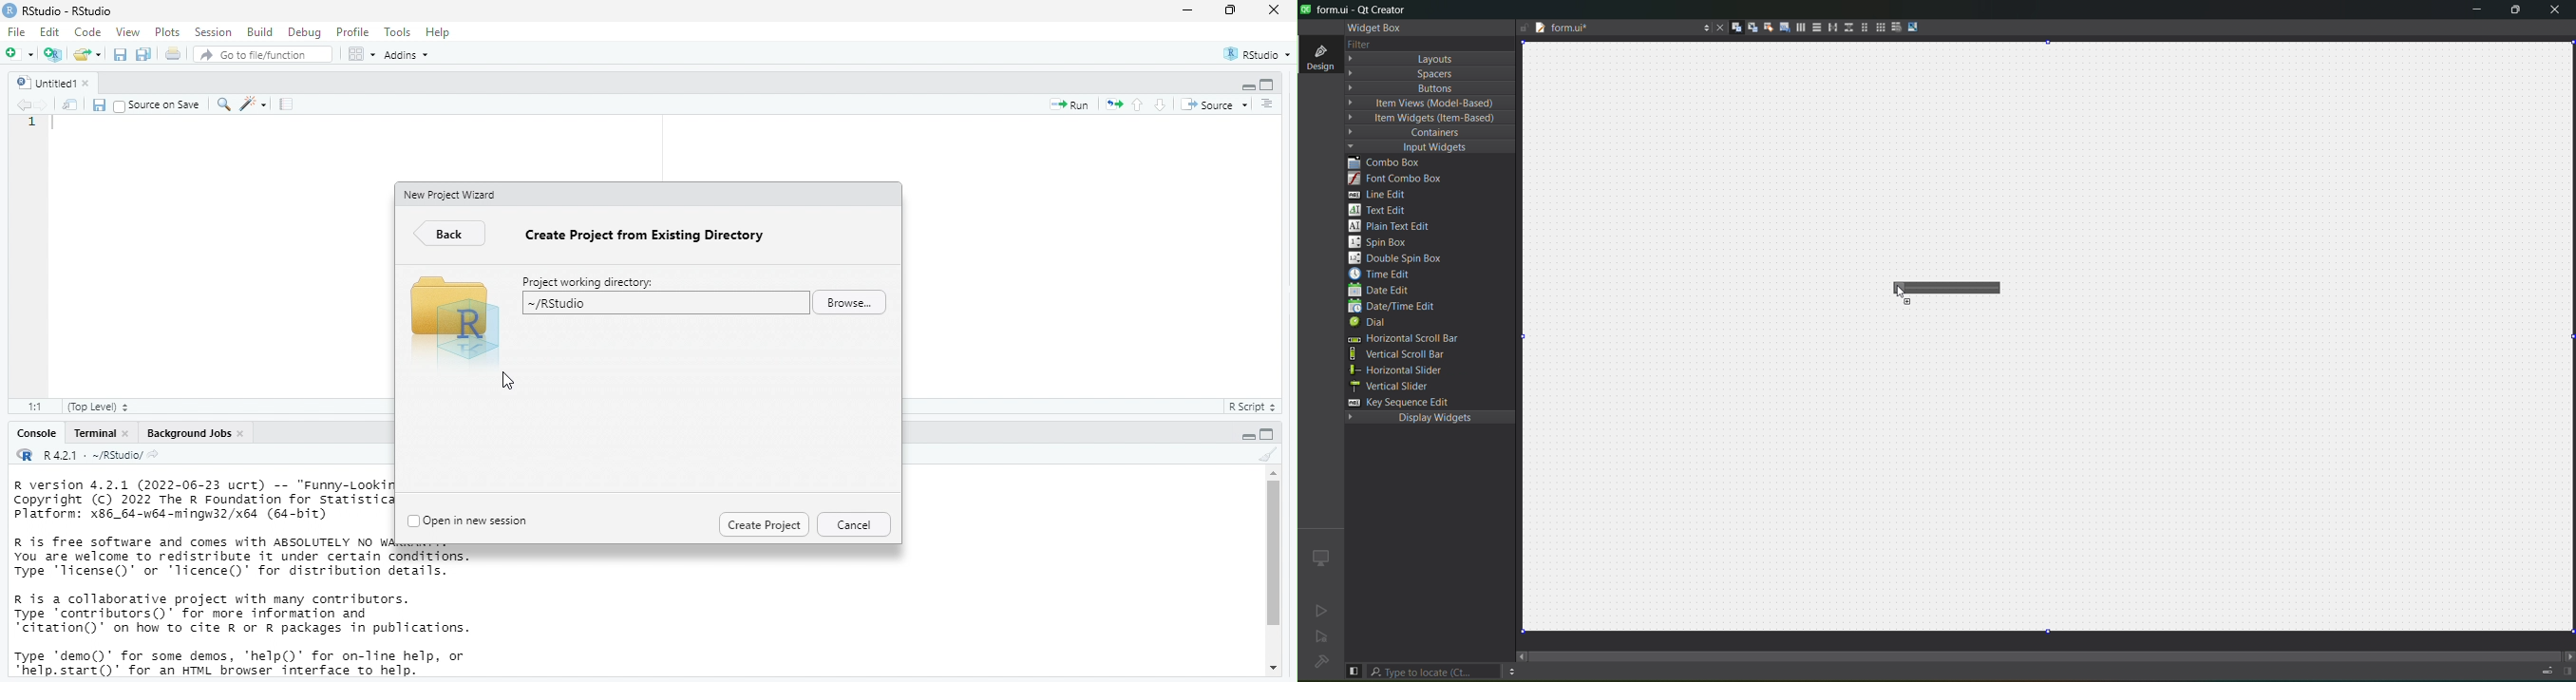  I want to click on description of any demo and help, so click(237, 661).